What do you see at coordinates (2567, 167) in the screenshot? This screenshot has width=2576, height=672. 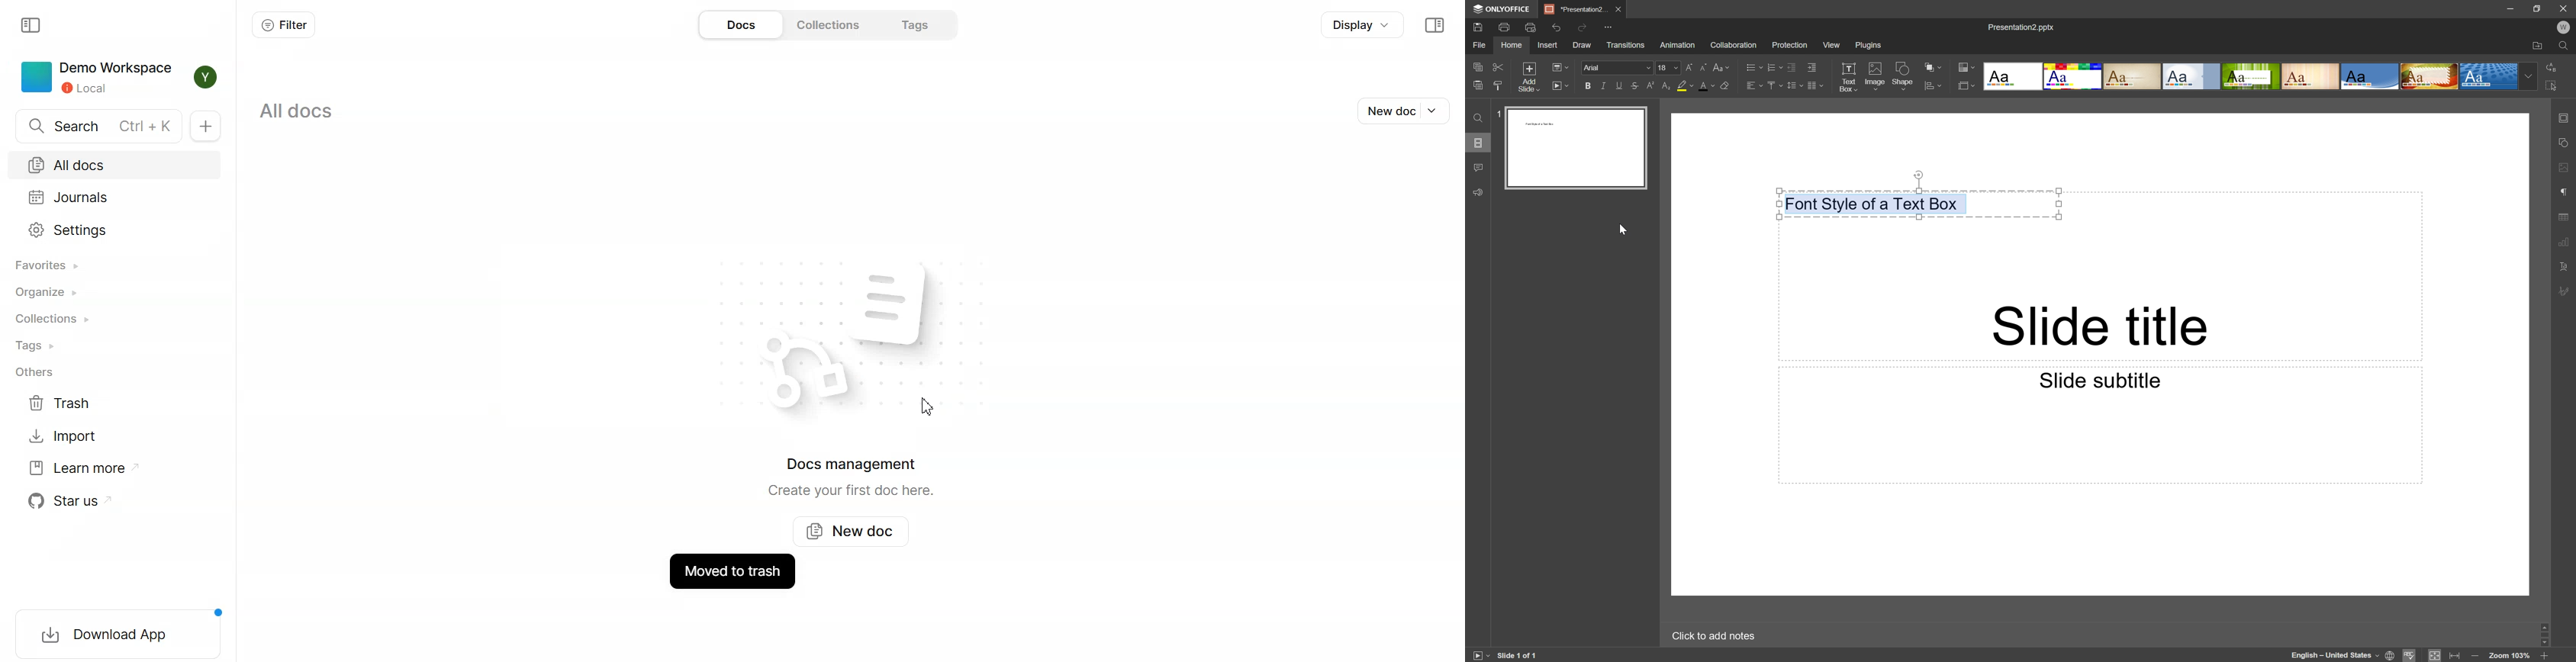 I see `Image settings` at bounding box center [2567, 167].